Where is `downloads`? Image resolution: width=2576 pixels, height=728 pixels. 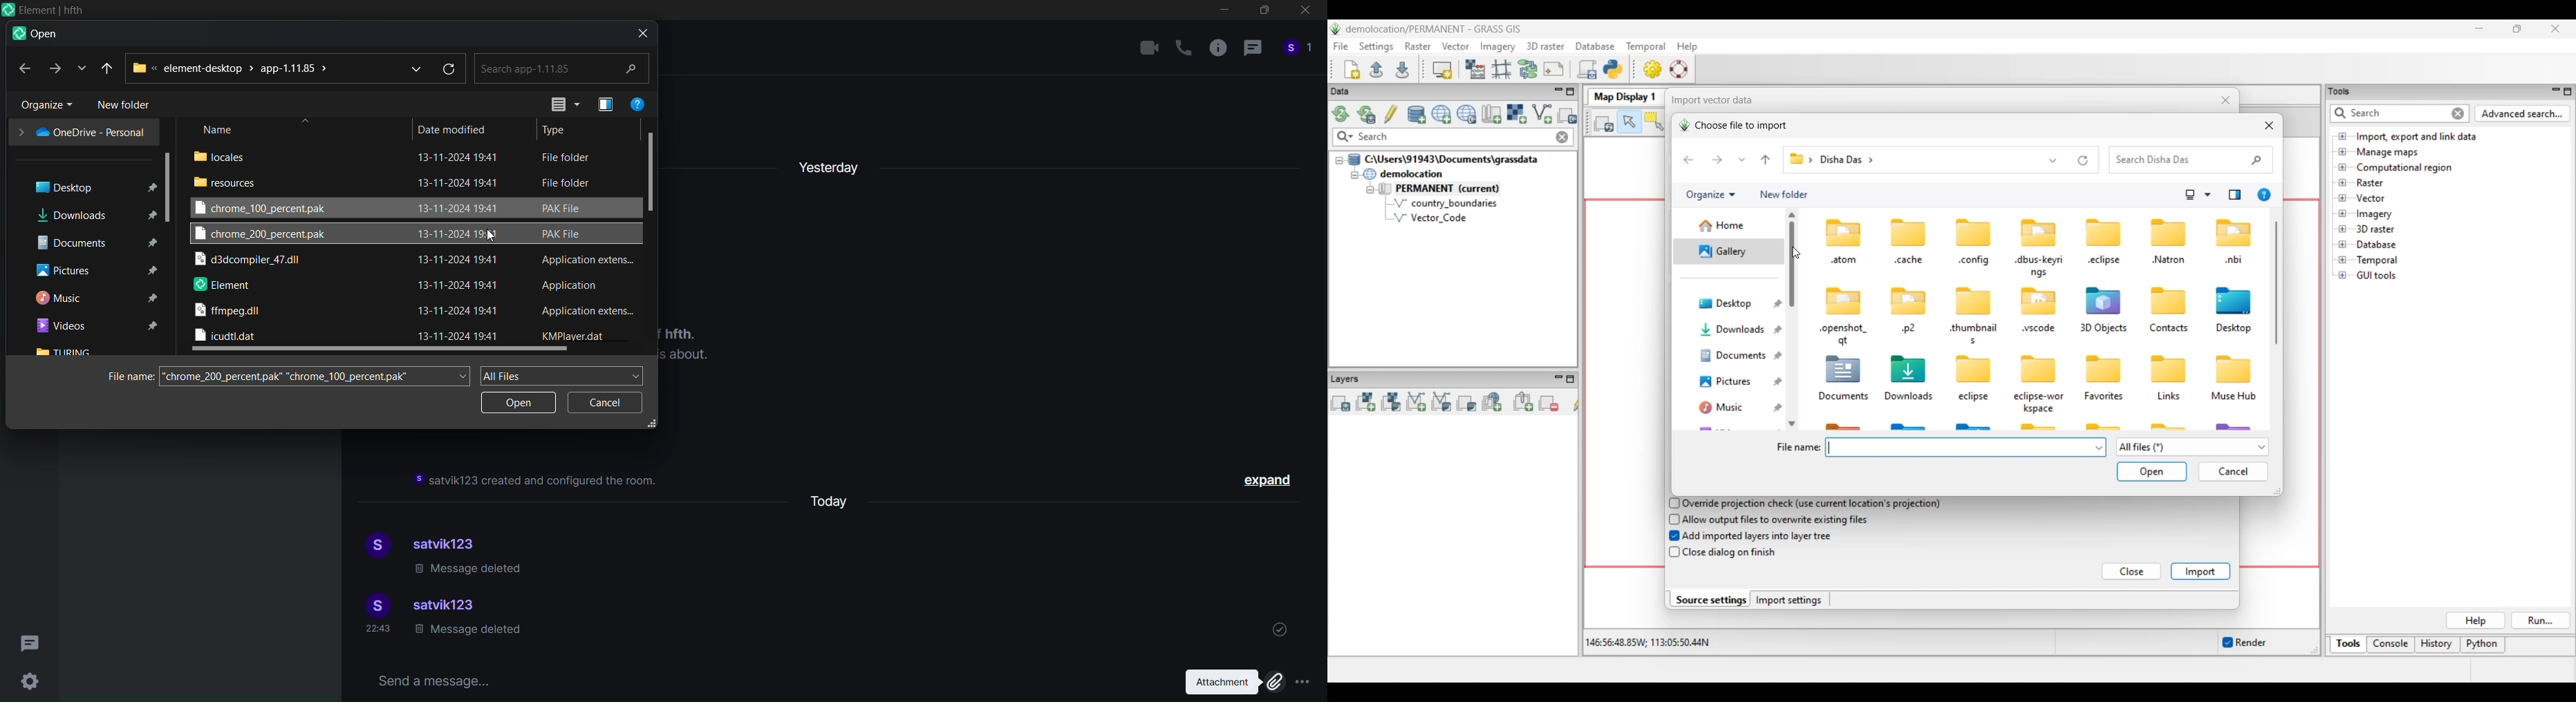
downloads is located at coordinates (92, 214).